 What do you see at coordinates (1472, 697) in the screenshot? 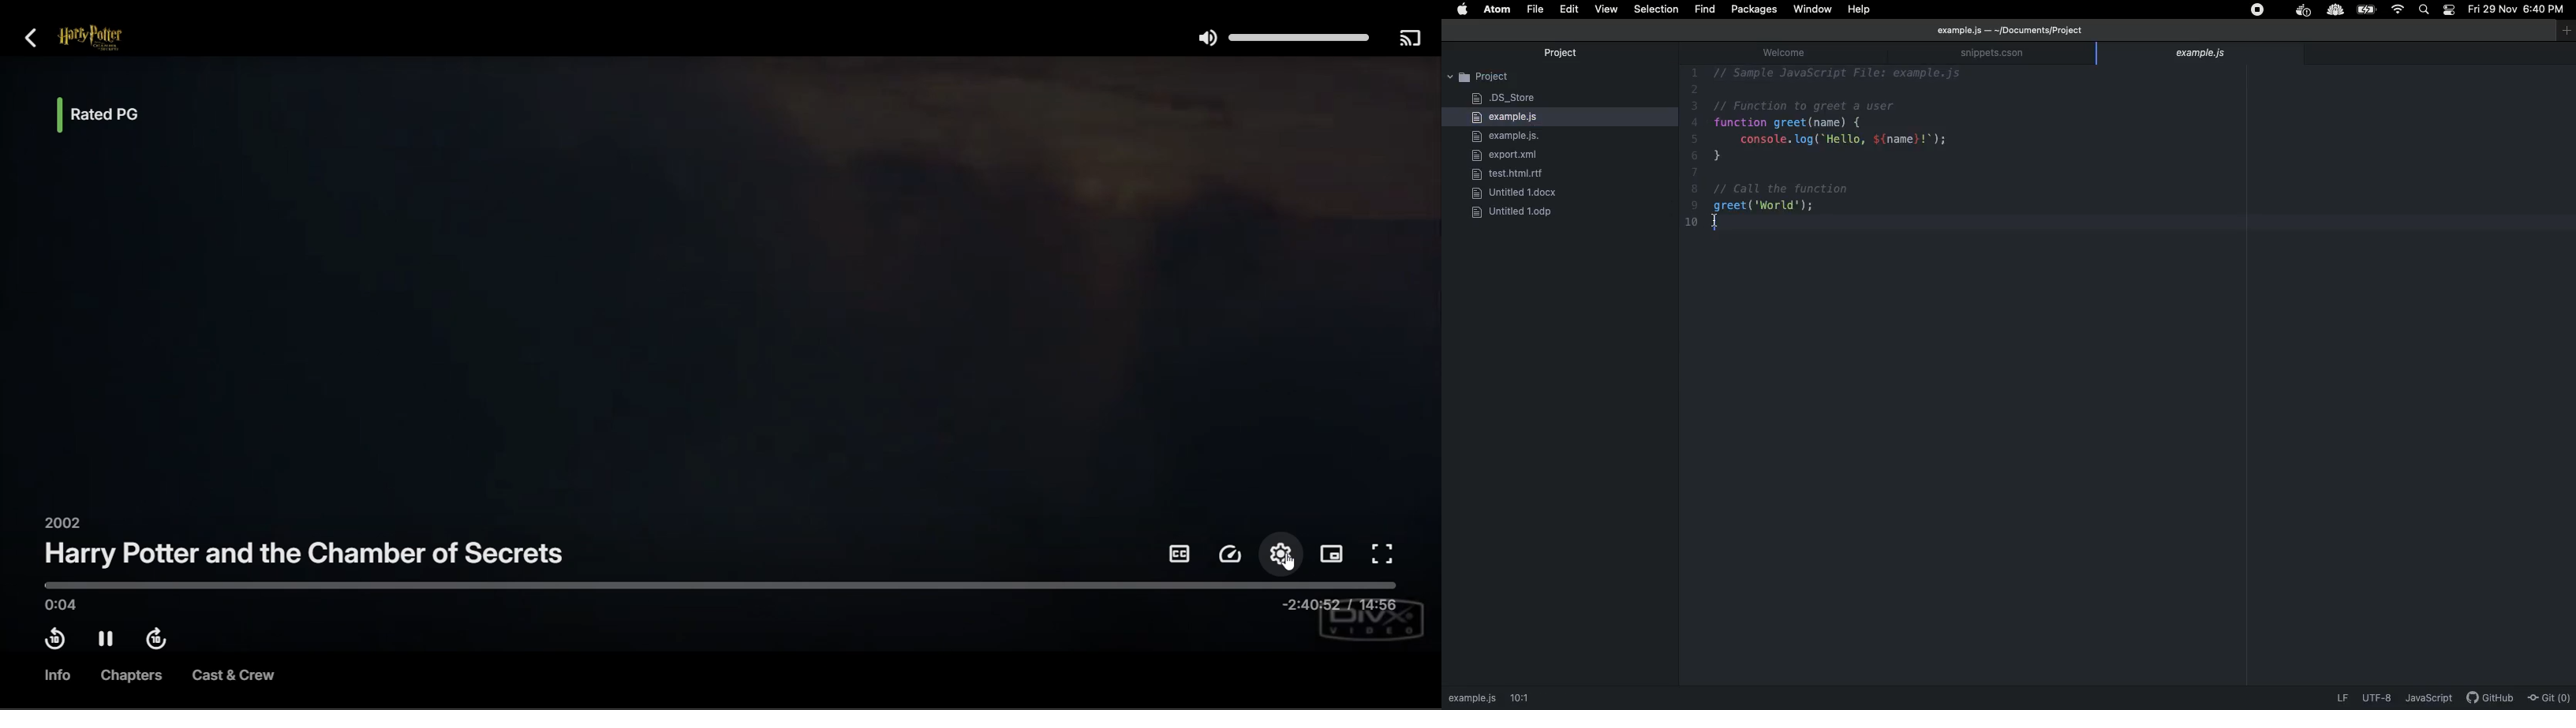
I see `path` at bounding box center [1472, 697].